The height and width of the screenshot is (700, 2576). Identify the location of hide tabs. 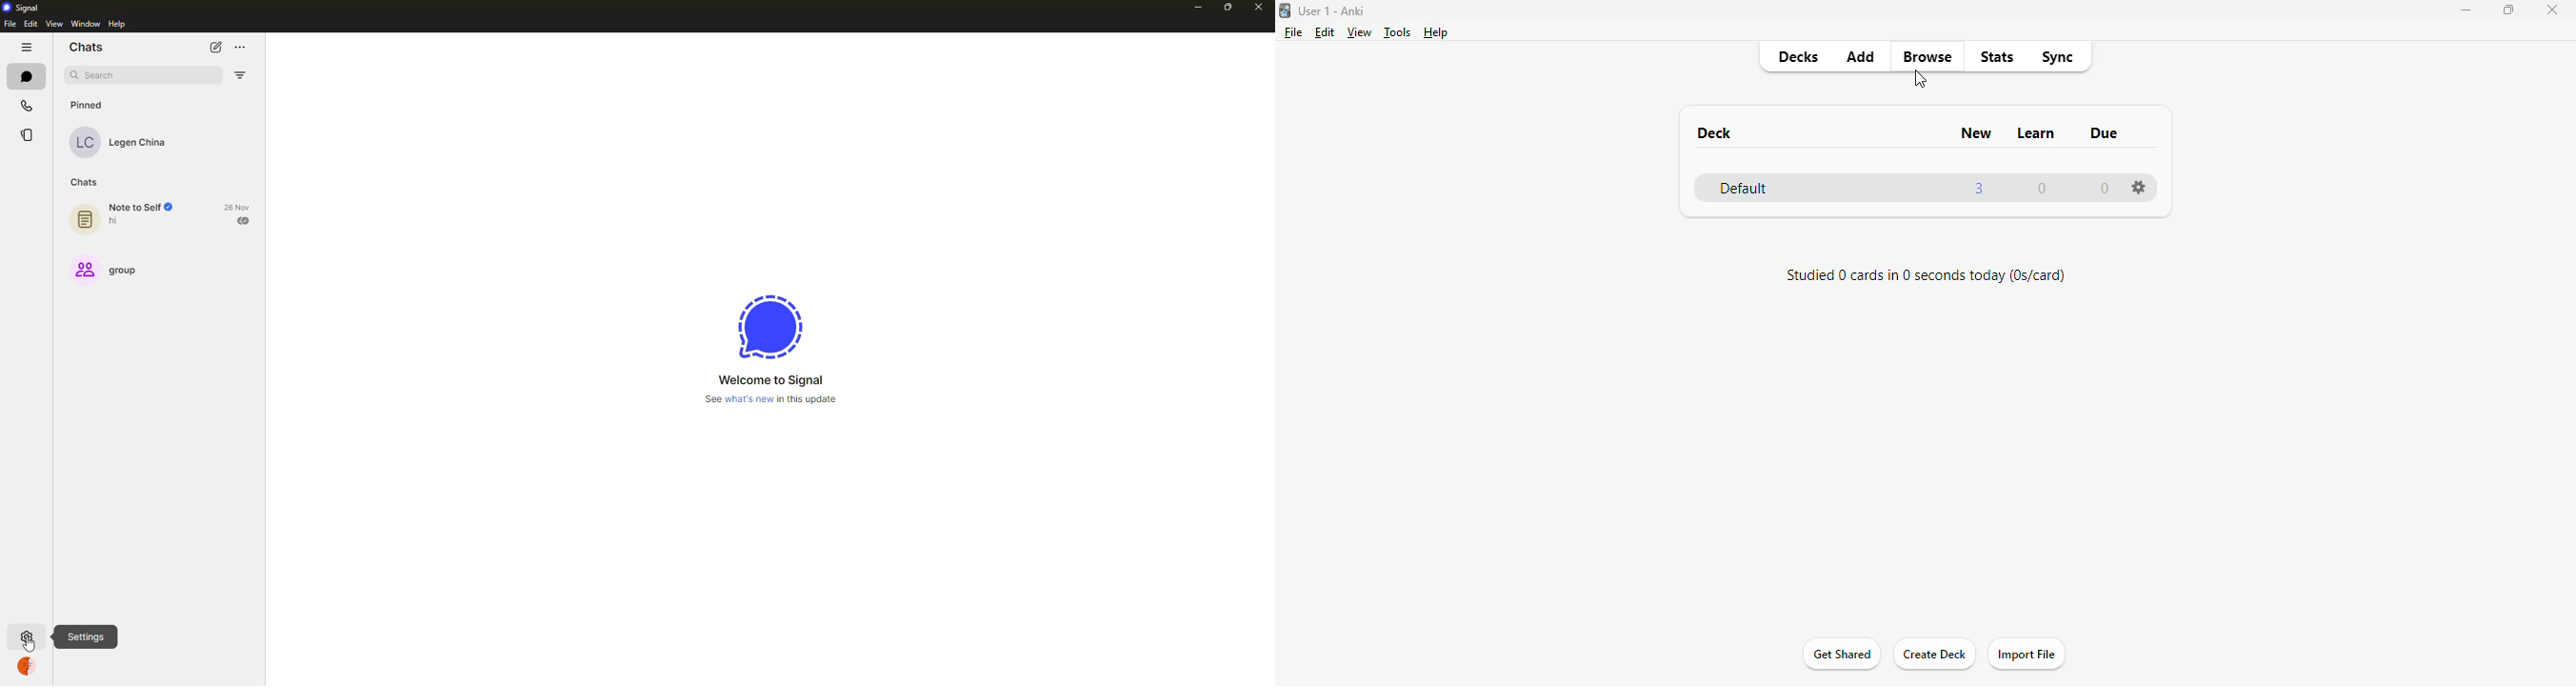
(26, 47).